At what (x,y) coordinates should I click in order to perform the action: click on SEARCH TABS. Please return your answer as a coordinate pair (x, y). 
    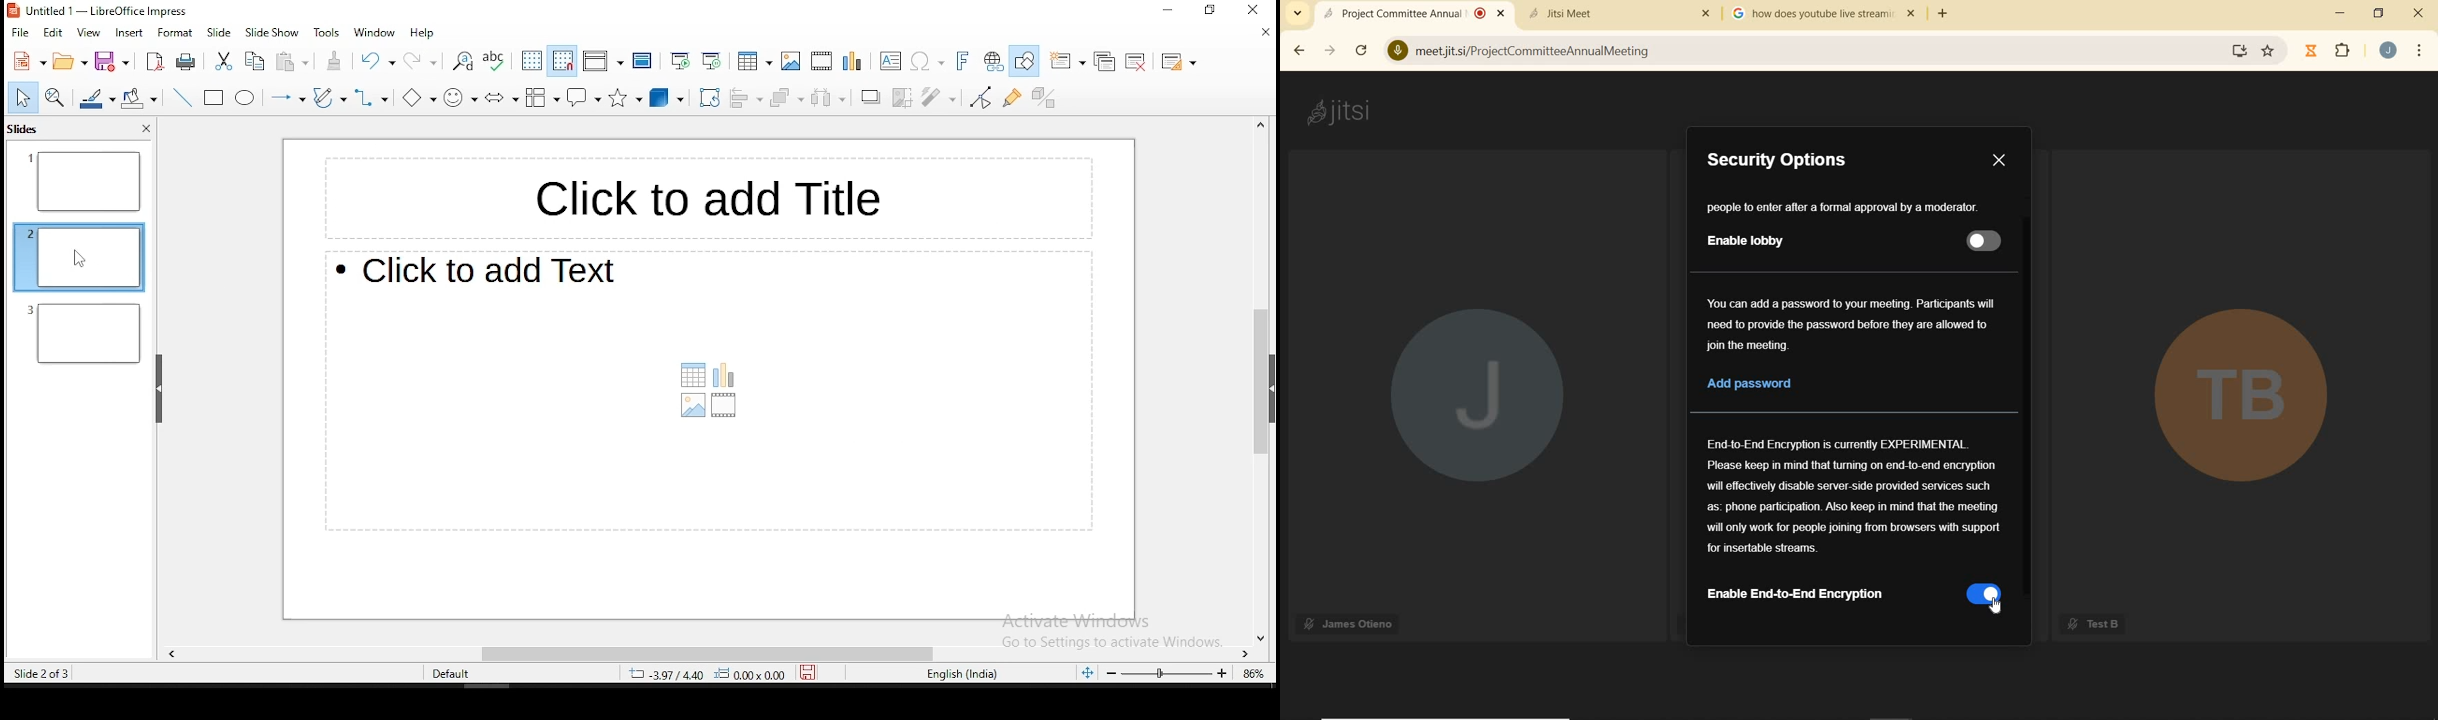
    Looking at the image, I should click on (1298, 13).